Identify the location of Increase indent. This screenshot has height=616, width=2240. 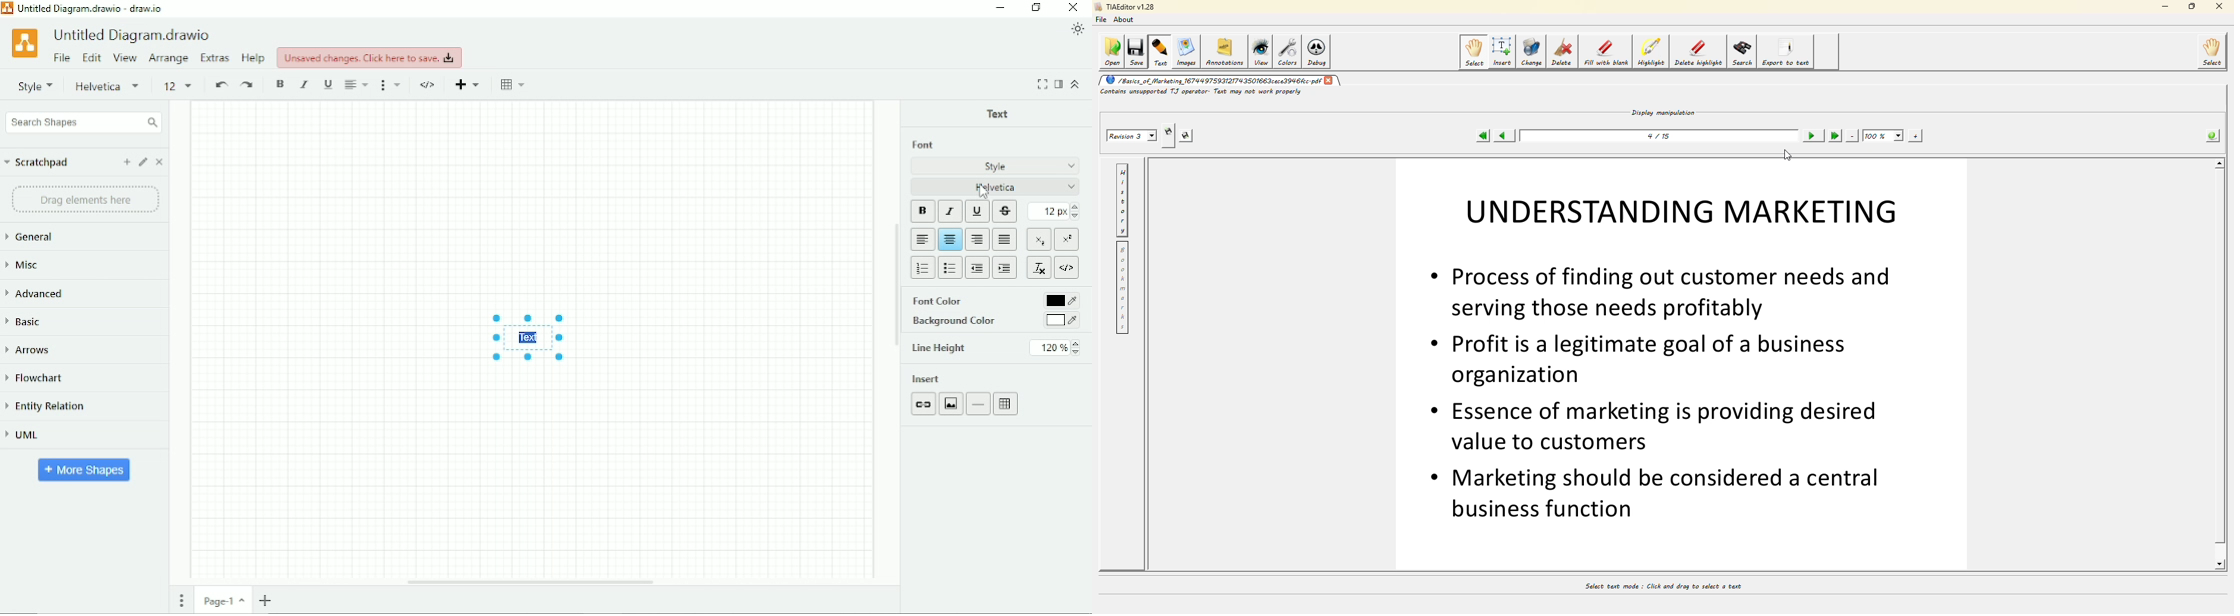
(1005, 267).